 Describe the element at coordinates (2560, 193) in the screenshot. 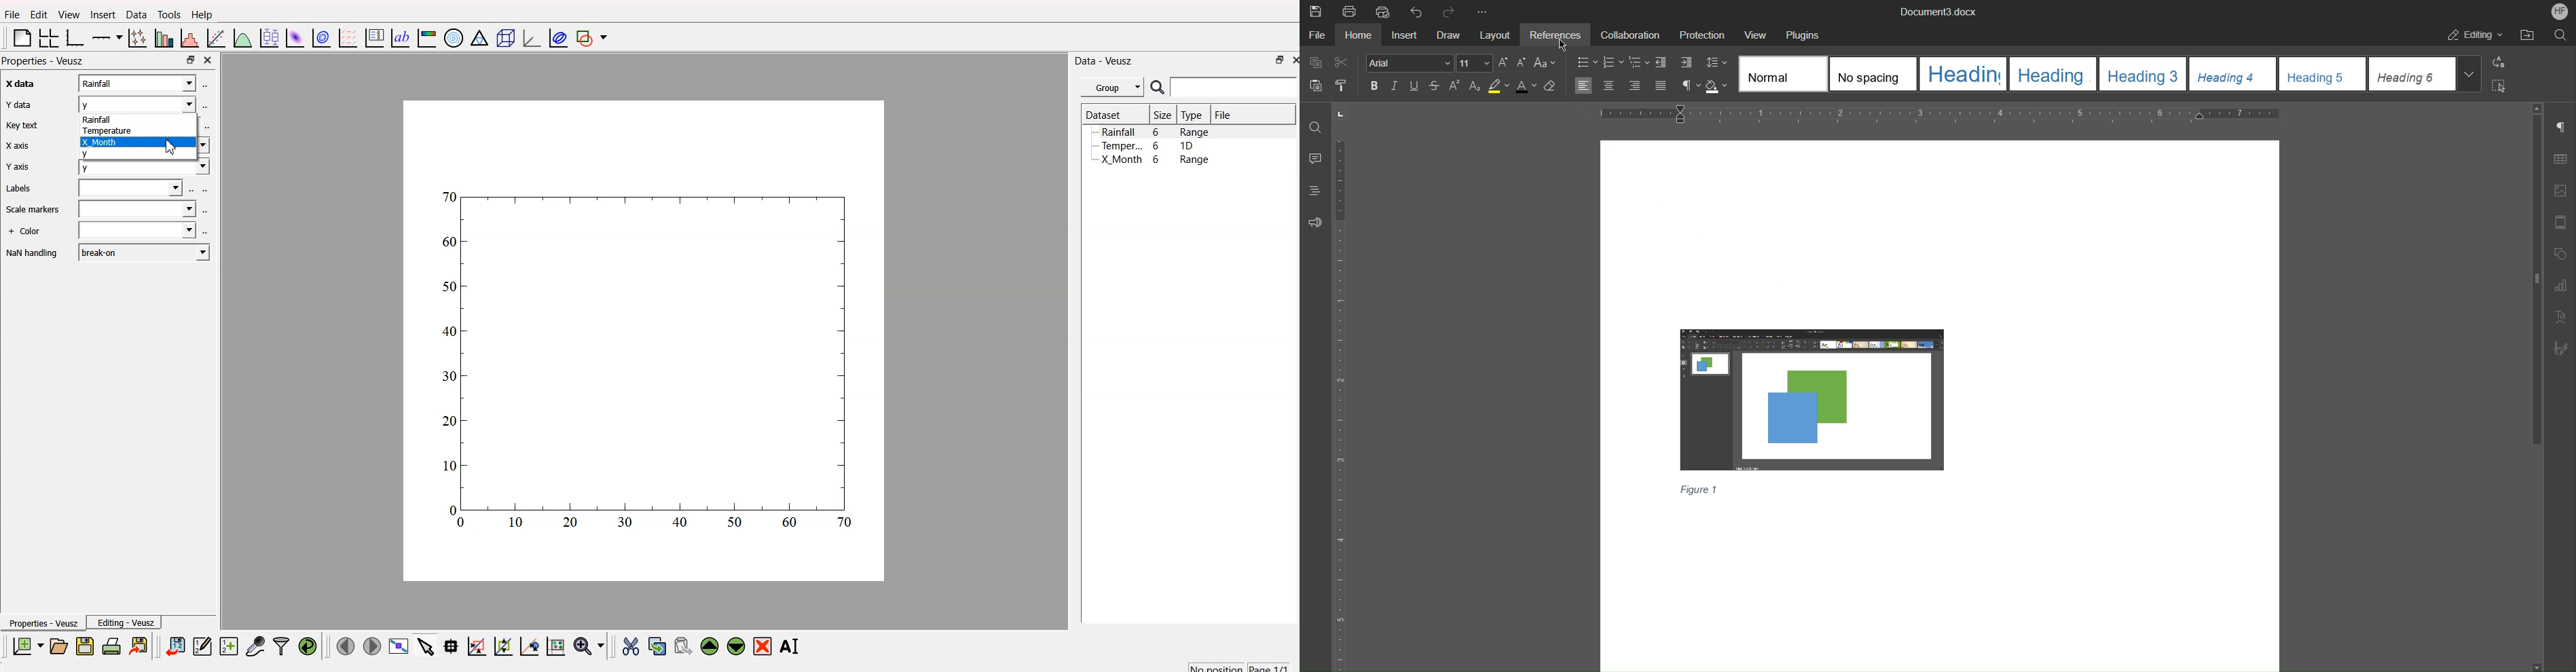

I see `Image Settings` at that location.